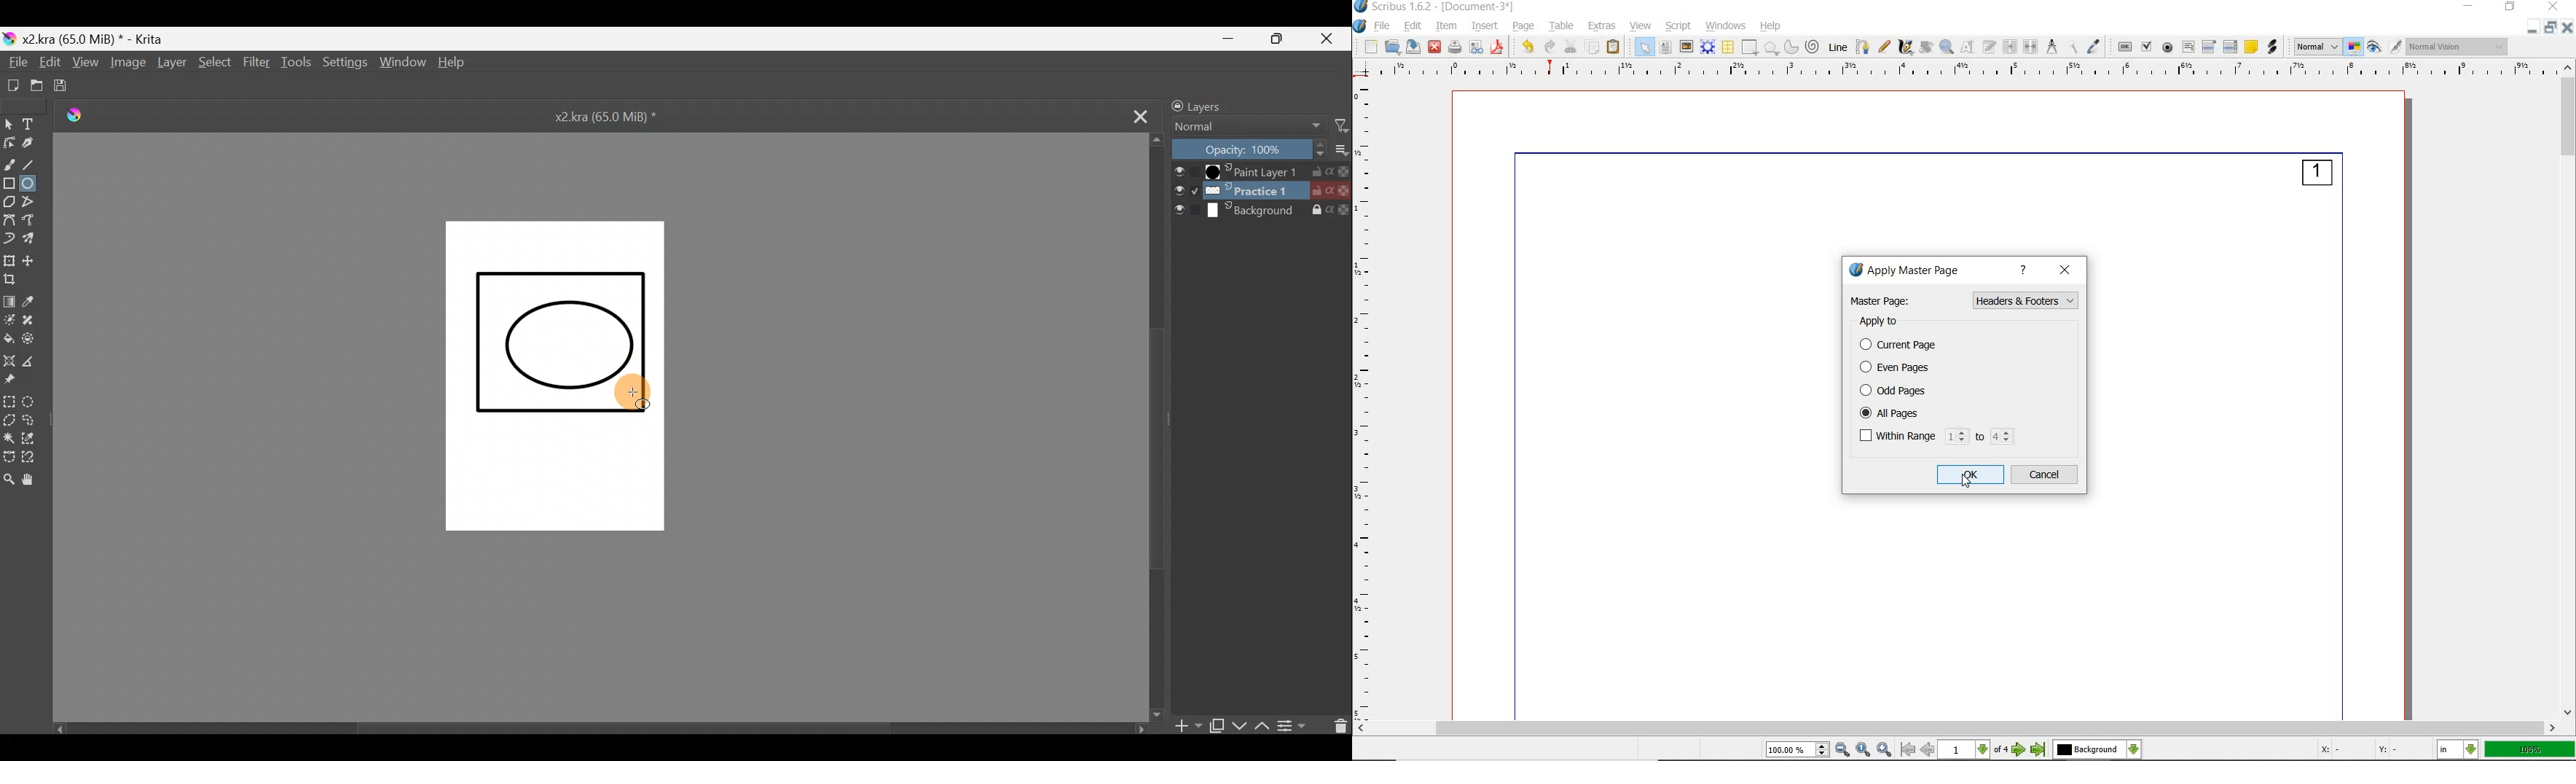 The width and height of the screenshot is (2576, 784). Describe the element at coordinates (2026, 342) in the screenshot. I see `page numbers` at that location.